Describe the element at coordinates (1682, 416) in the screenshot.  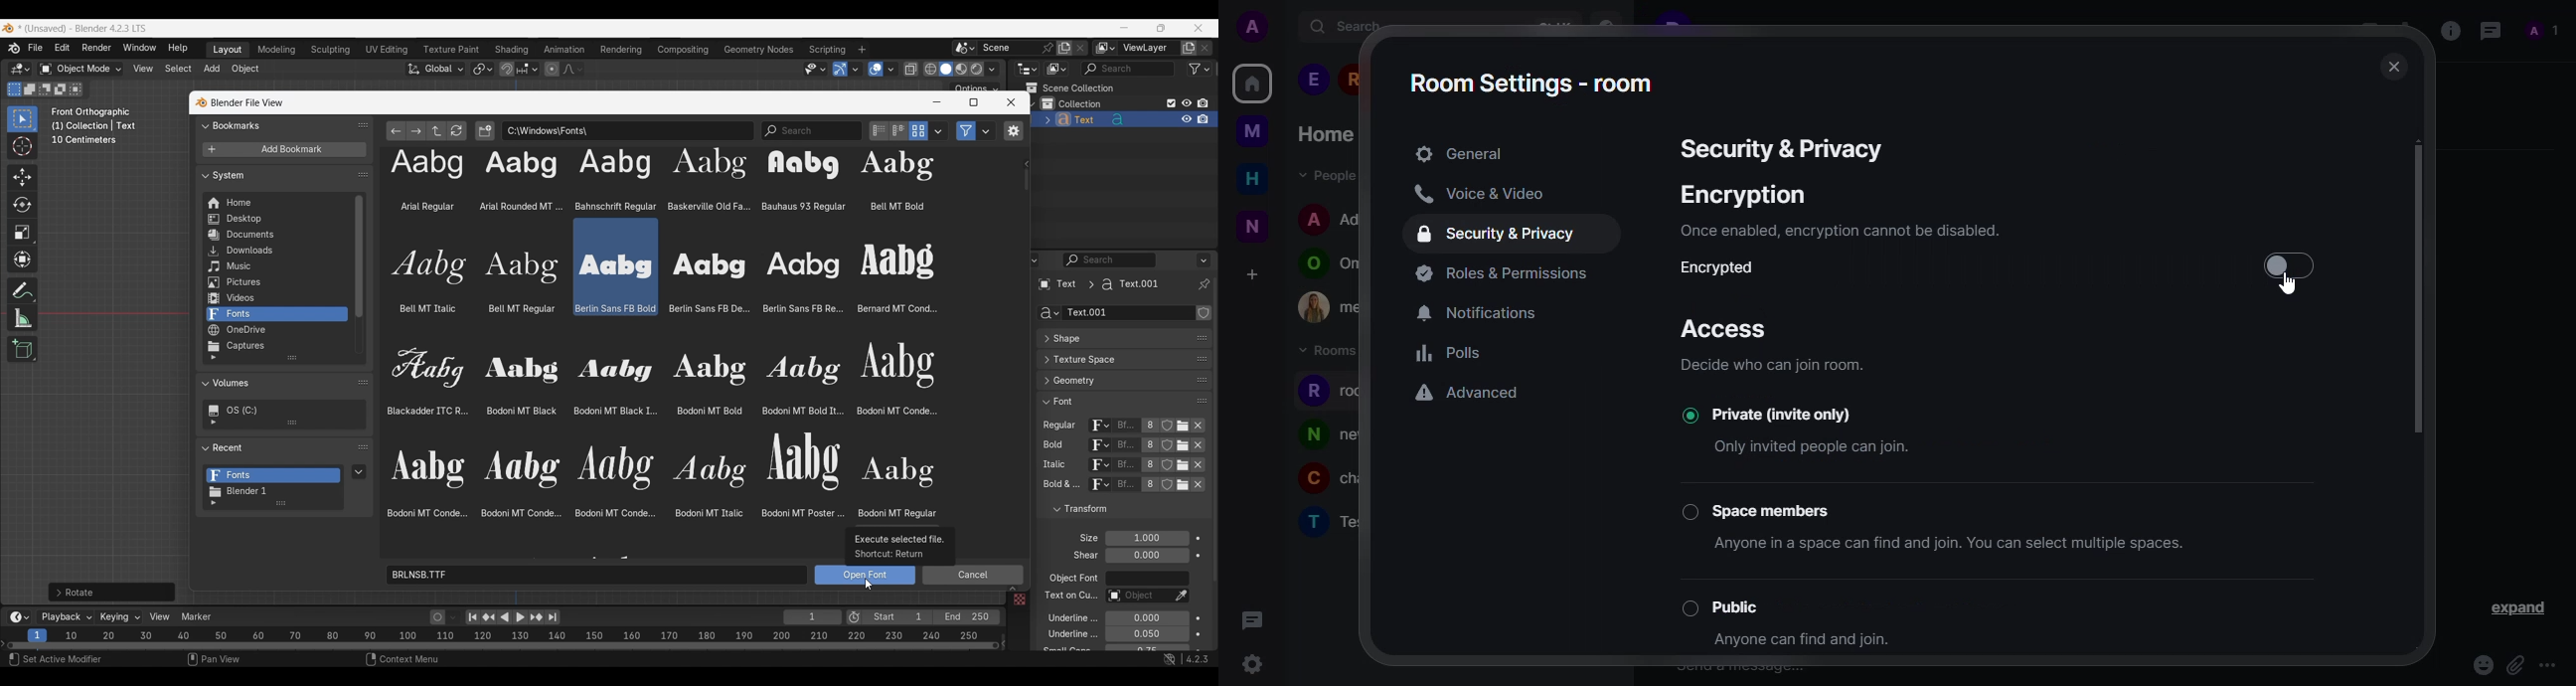
I see `selected` at that location.